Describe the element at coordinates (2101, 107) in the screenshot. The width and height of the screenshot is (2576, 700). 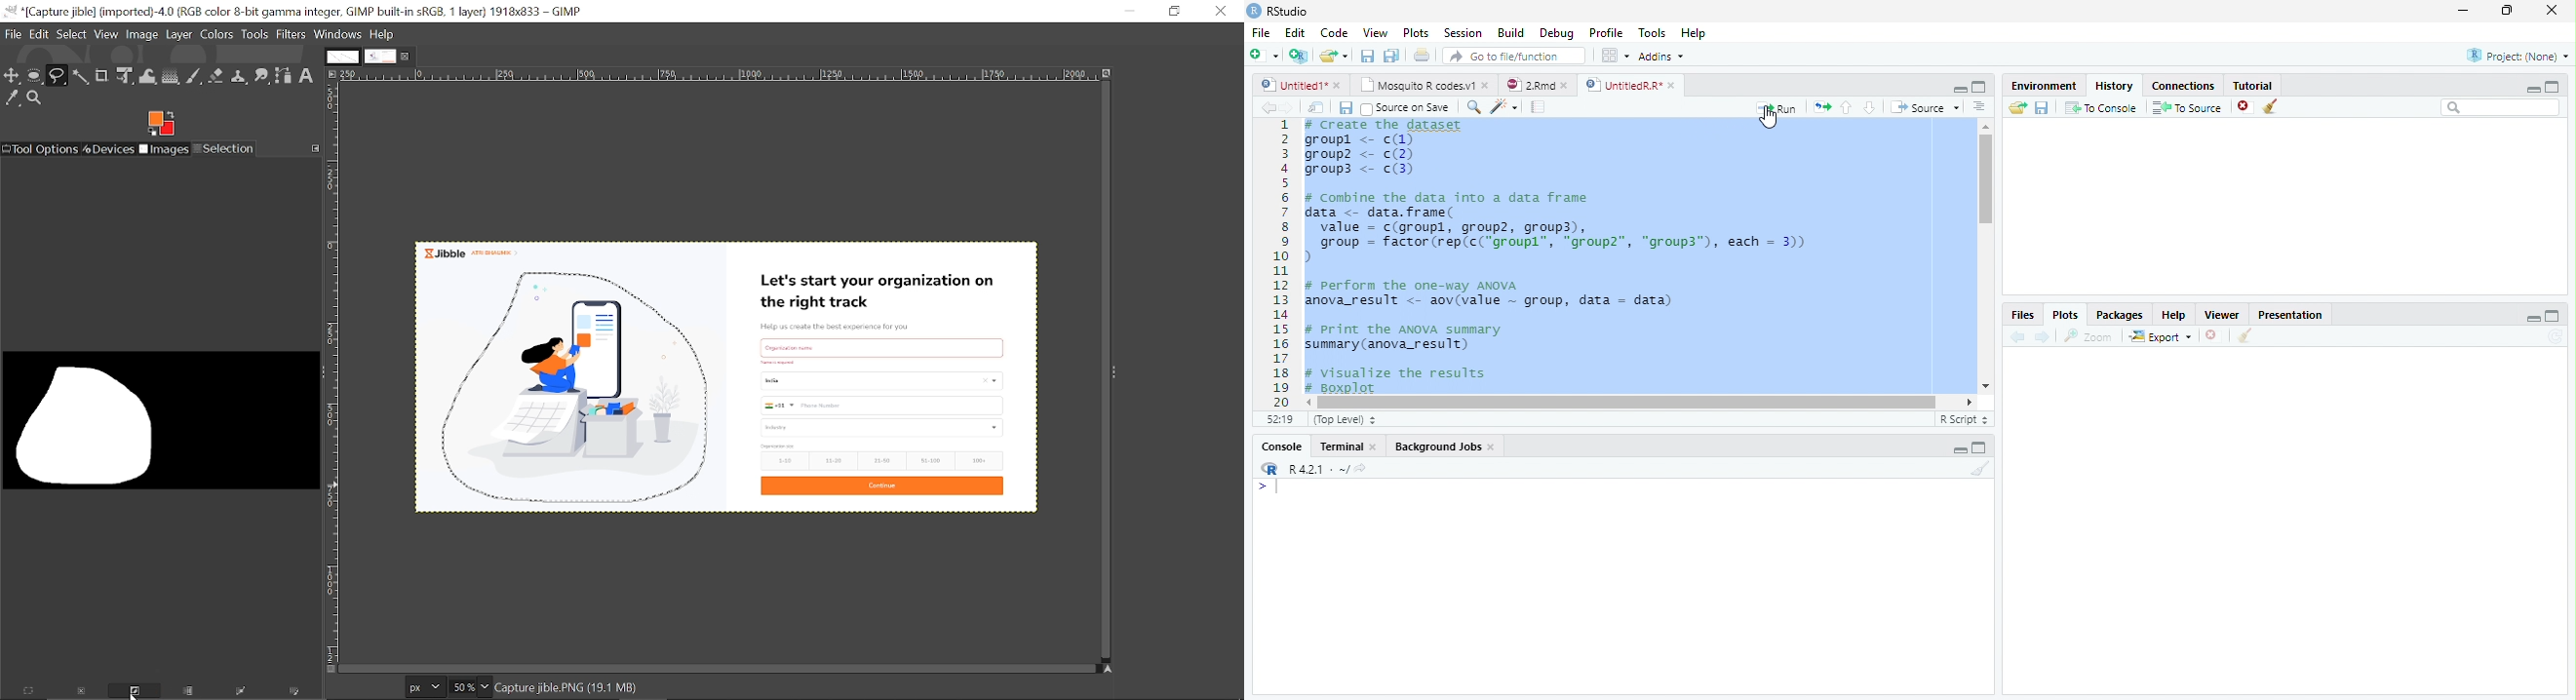
I see `To Console` at that location.